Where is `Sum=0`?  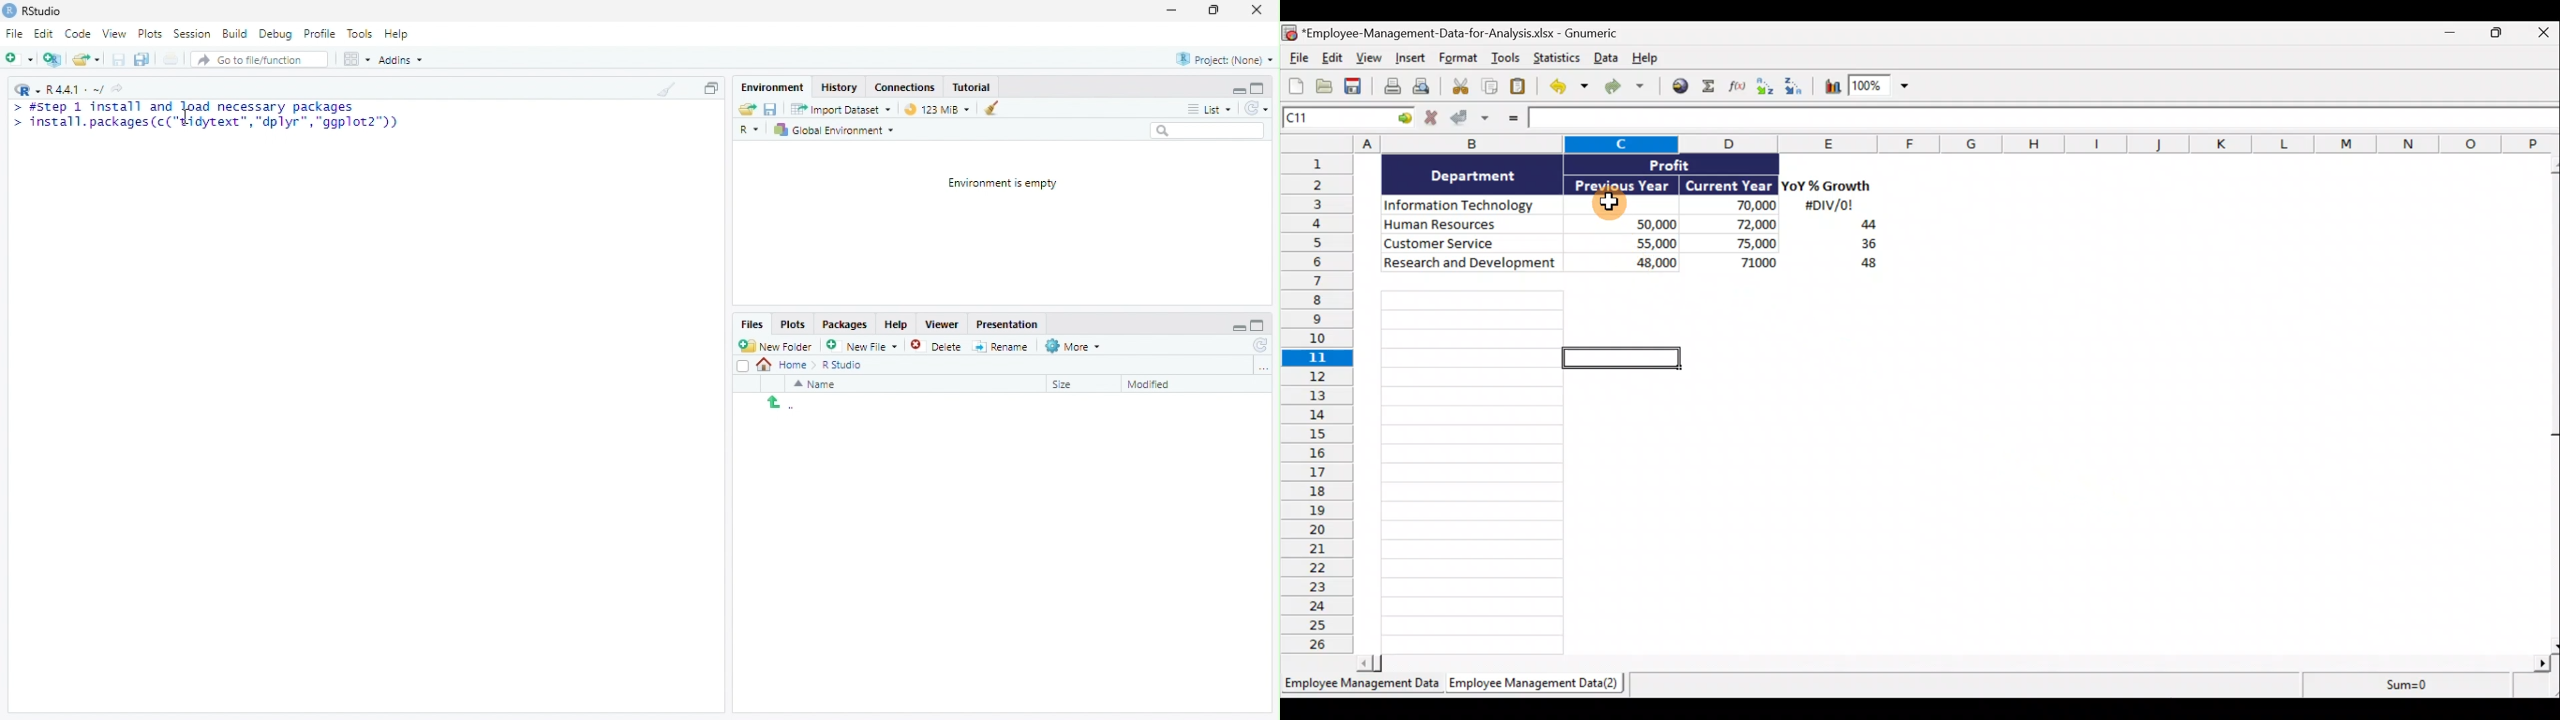 Sum=0 is located at coordinates (2401, 689).